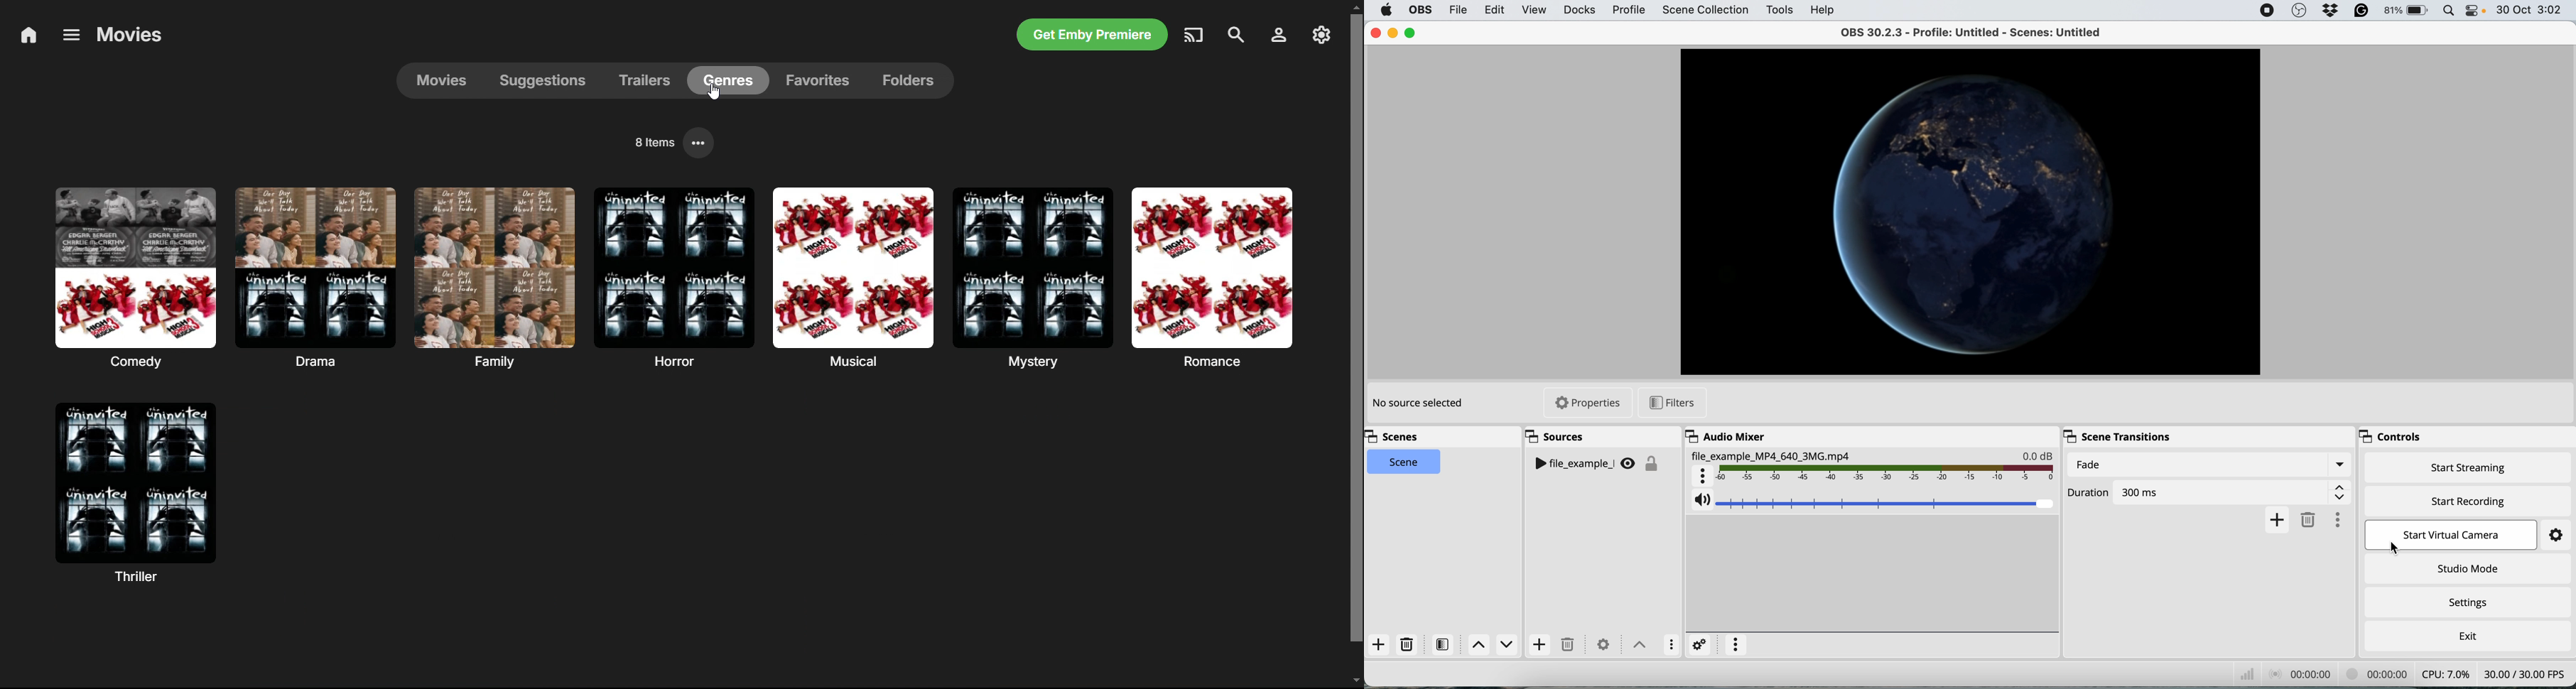  I want to click on profile, so click(1629, 11).